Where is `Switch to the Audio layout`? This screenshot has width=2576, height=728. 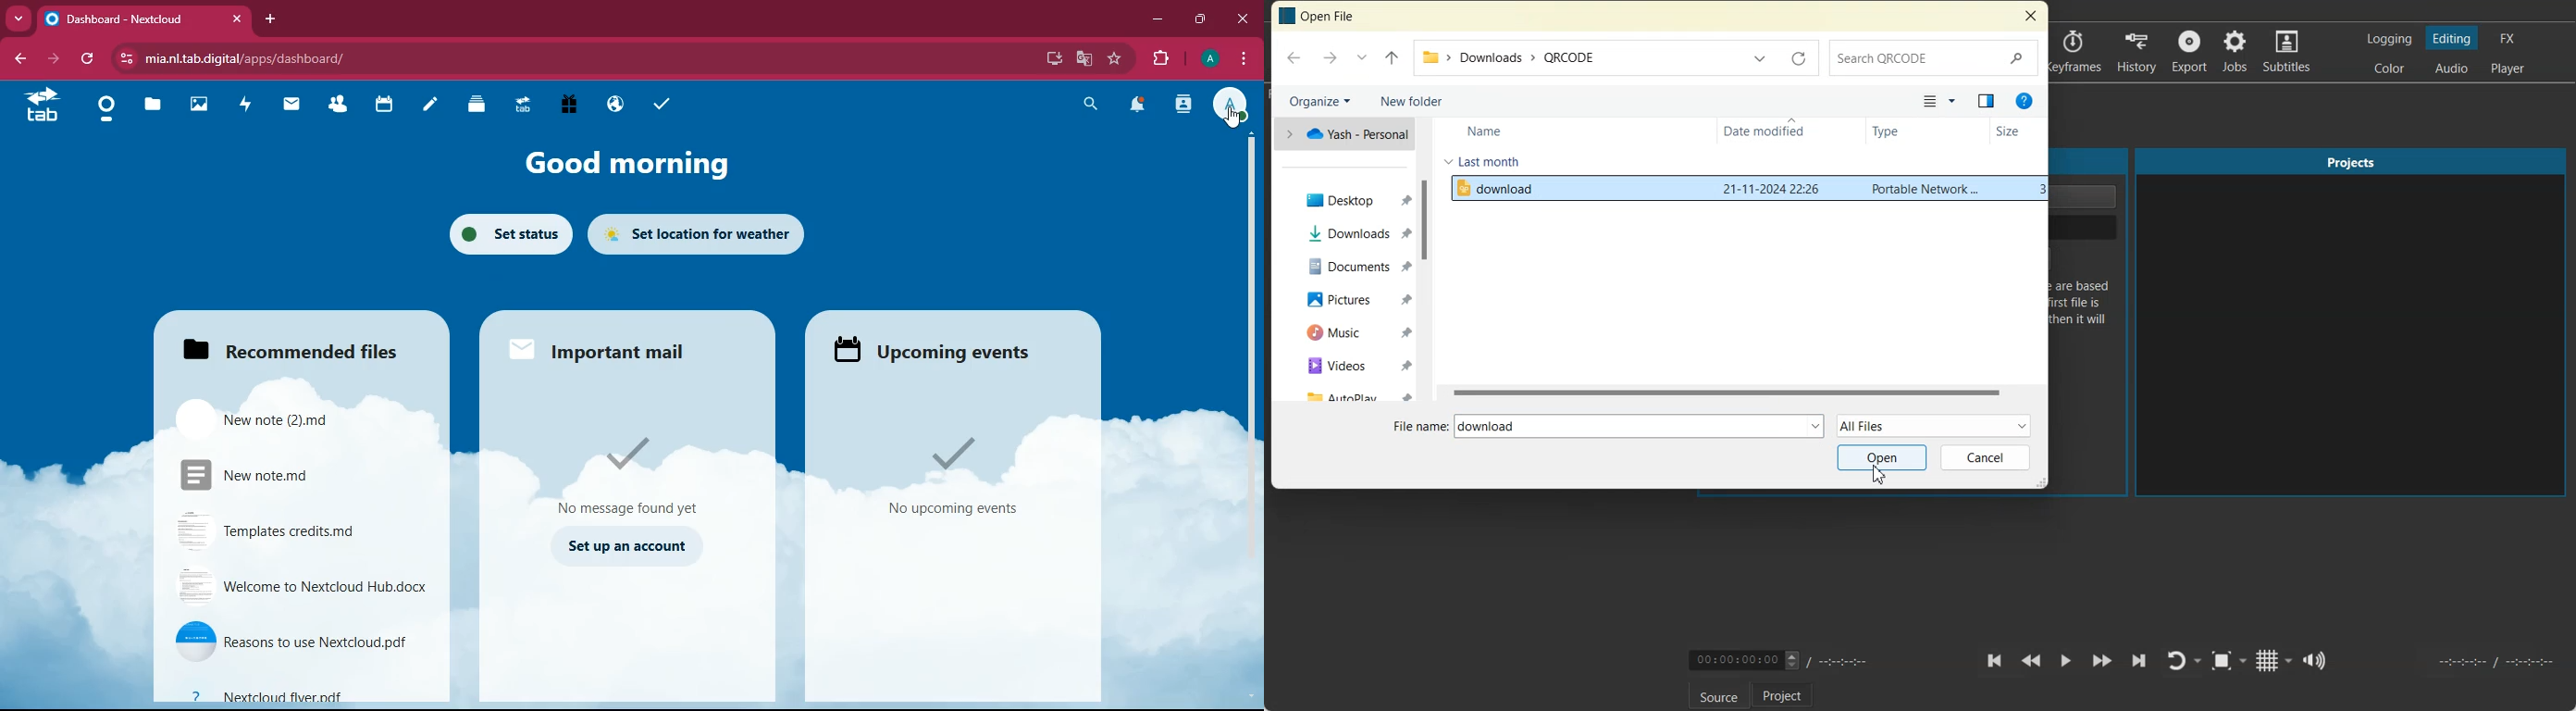
Switch to the Audio layout is located at coordinates (2451, 68).